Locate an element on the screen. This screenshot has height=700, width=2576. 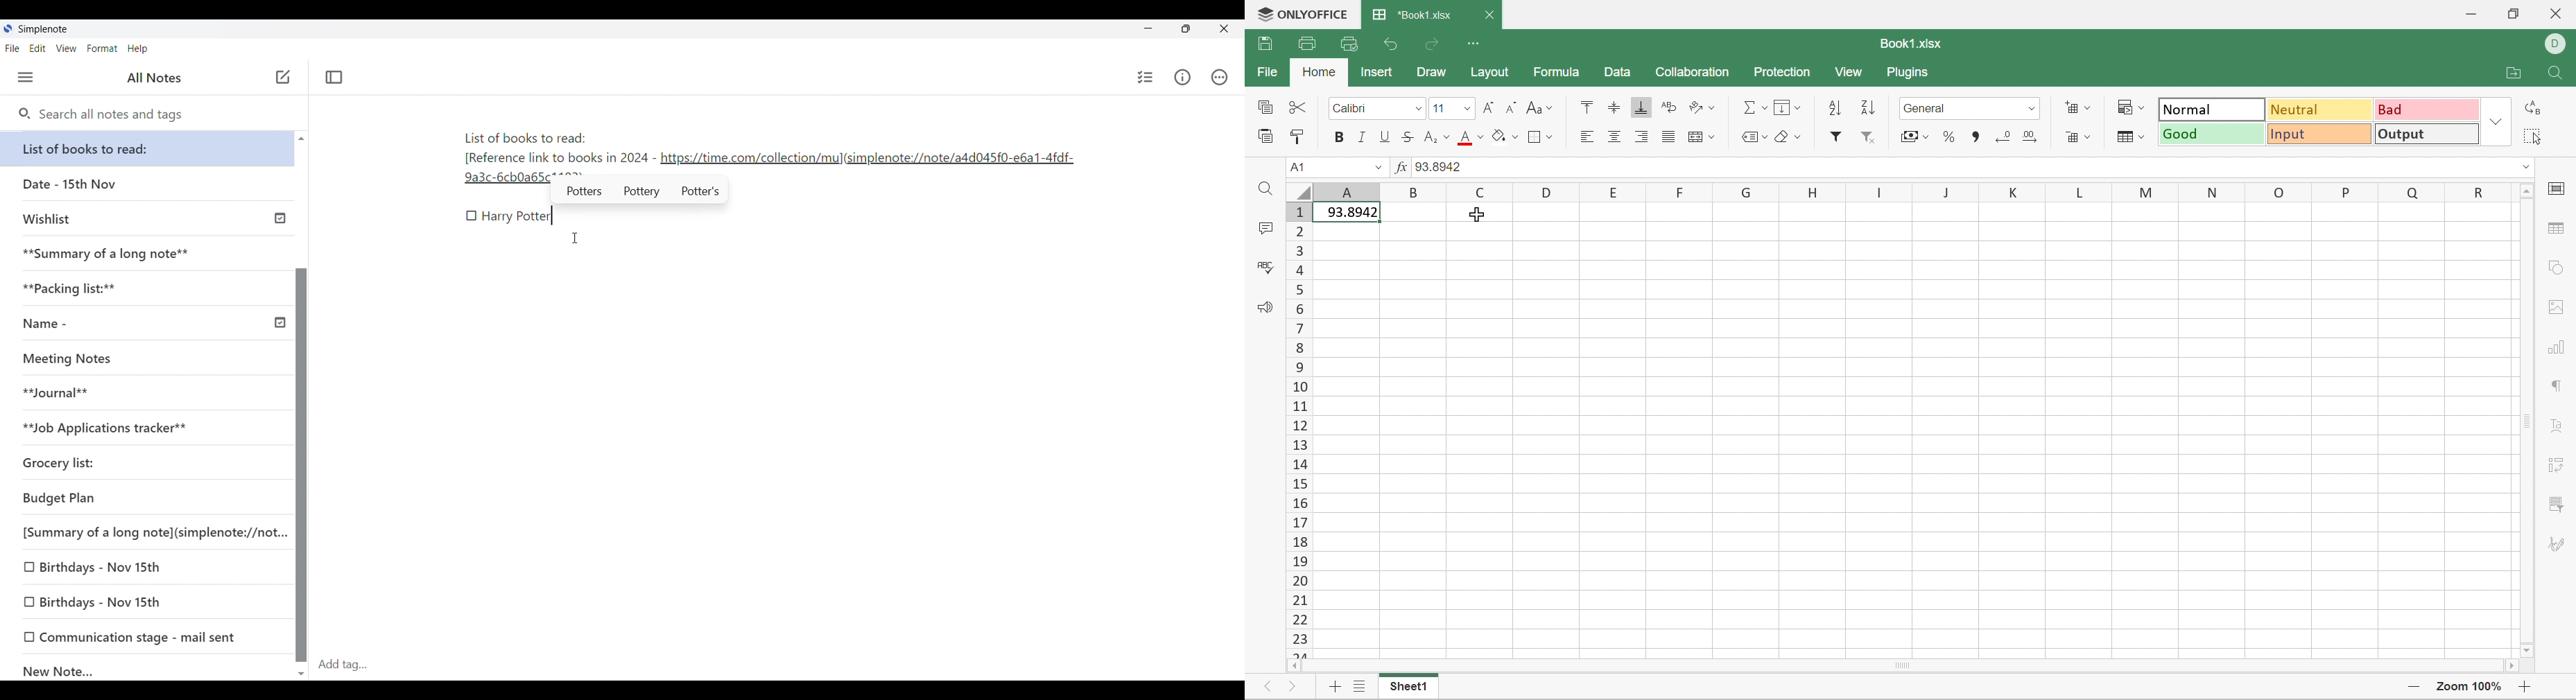
Justified is located at coordinates (1667, 138).